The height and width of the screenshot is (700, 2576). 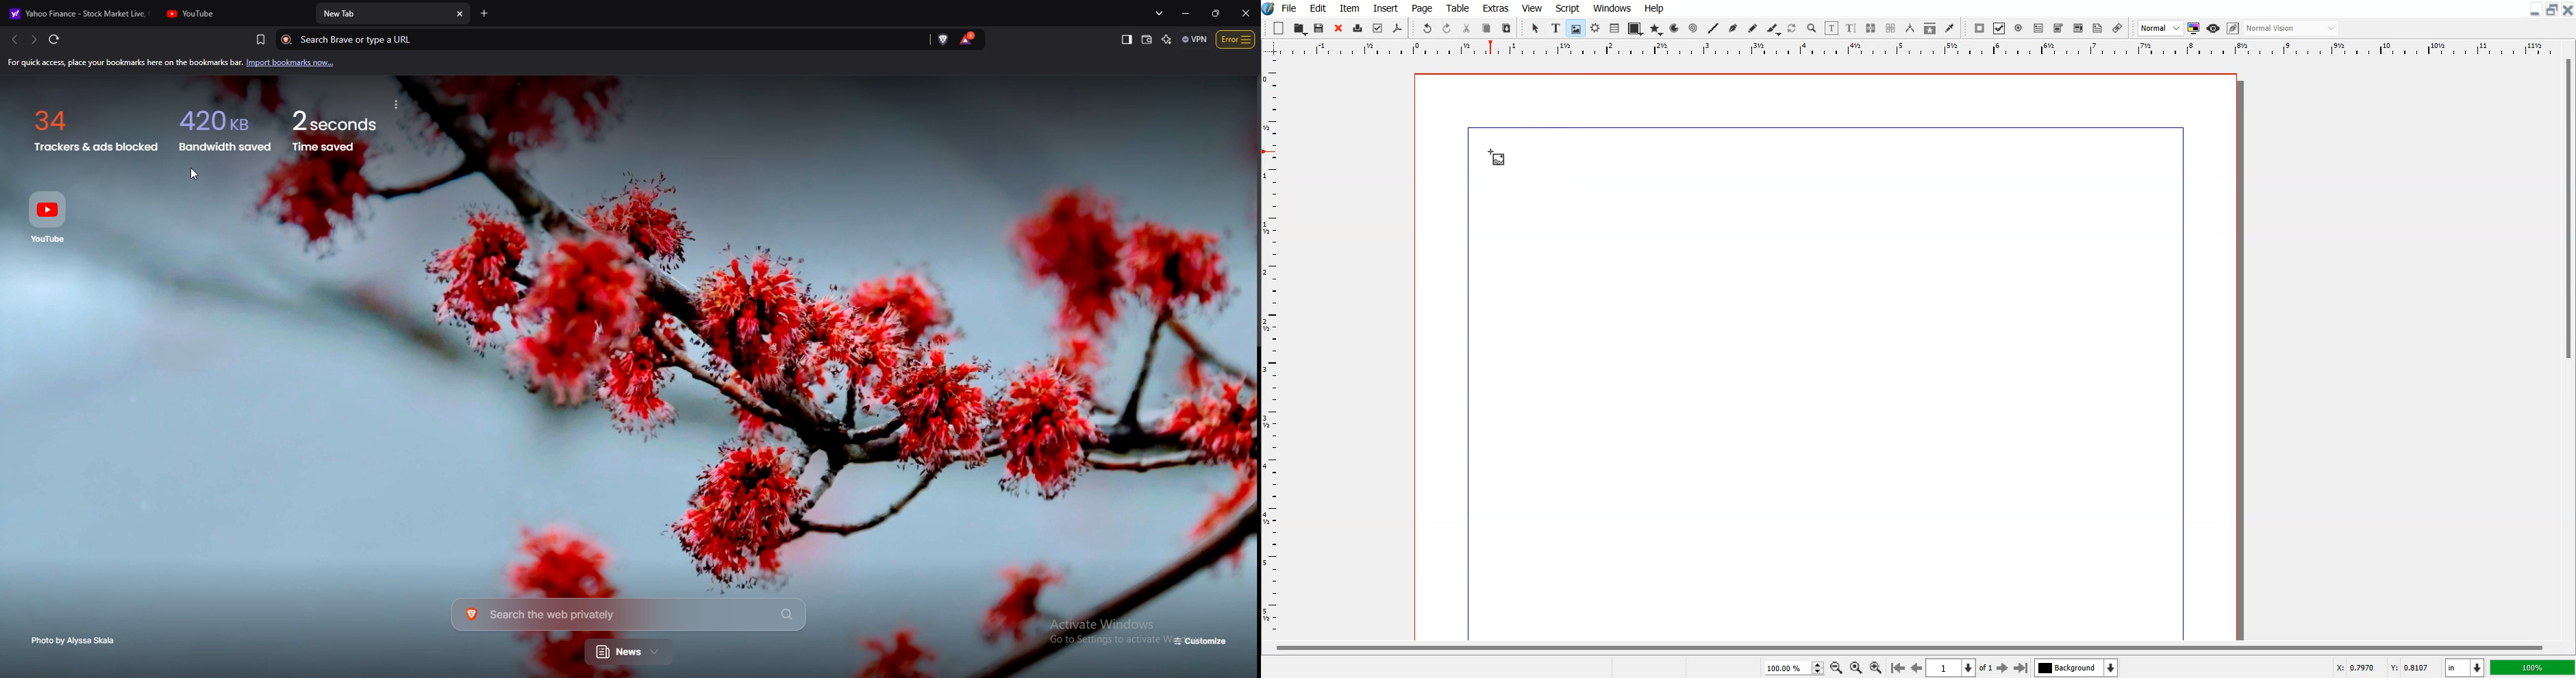 I want to click on Freehand Line, so click(x=1753, y=28).